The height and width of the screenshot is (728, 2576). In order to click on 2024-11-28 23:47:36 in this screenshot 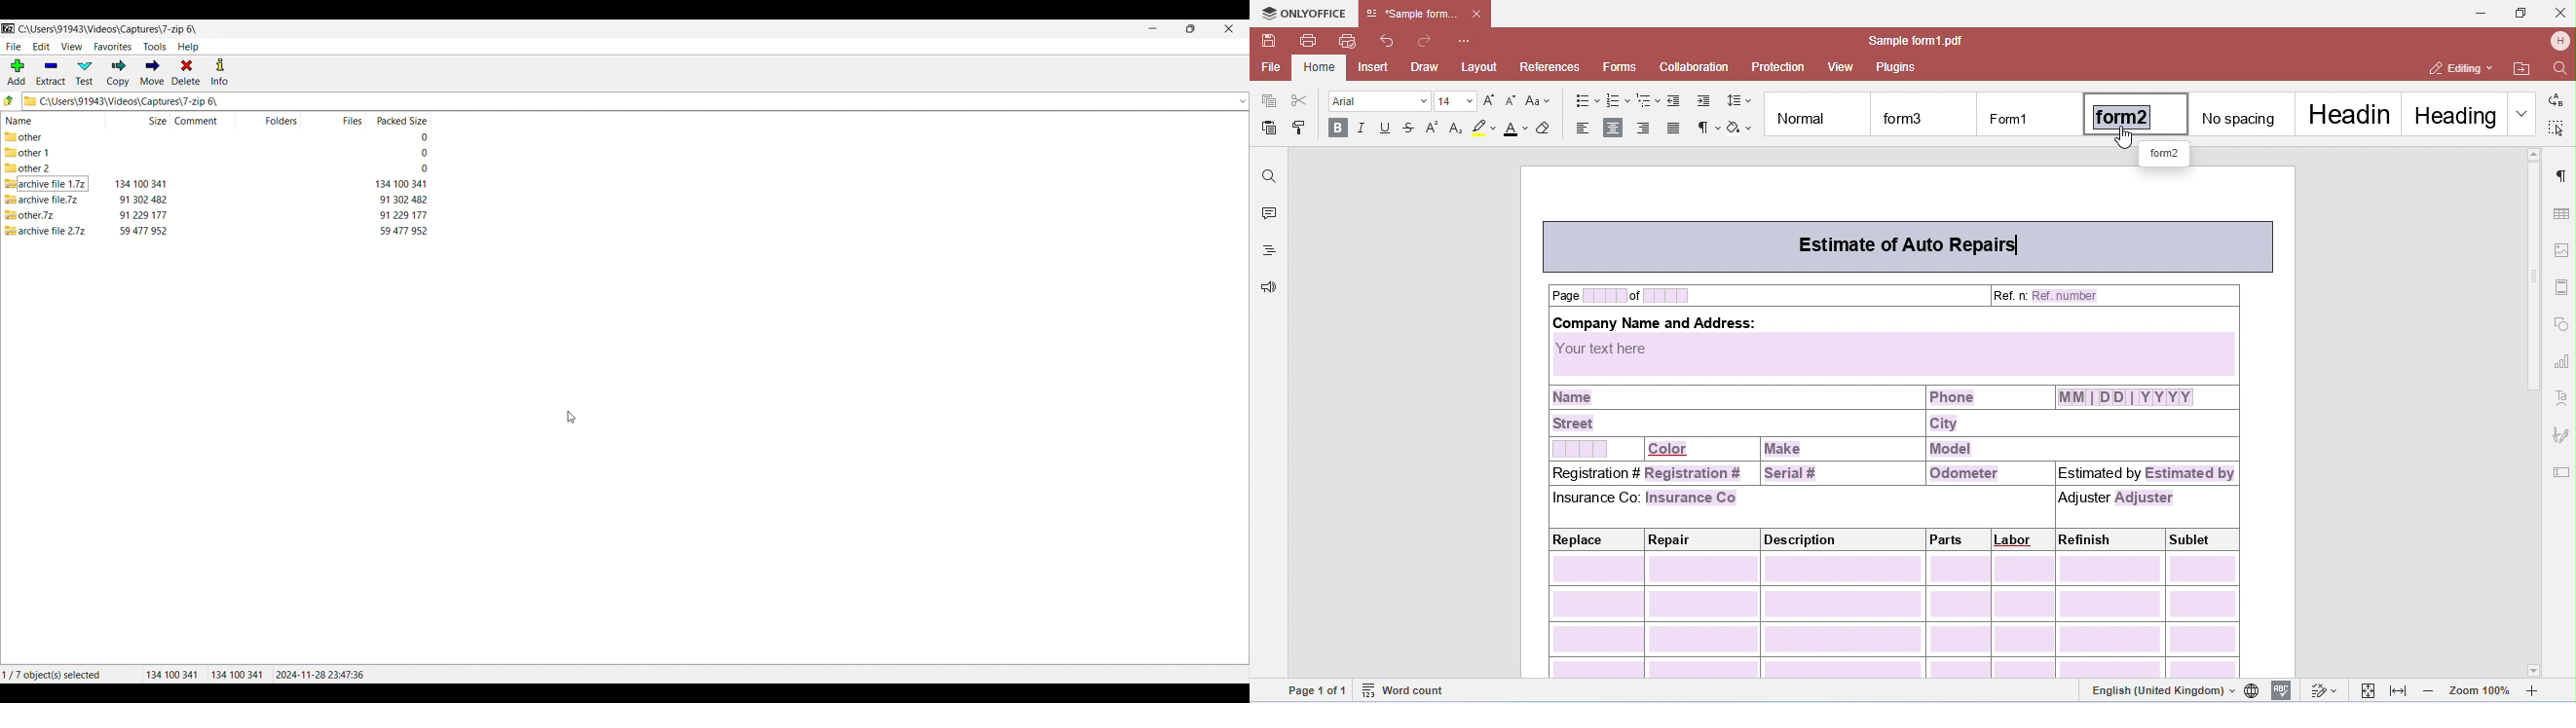, I will do `click(323, 674)`.